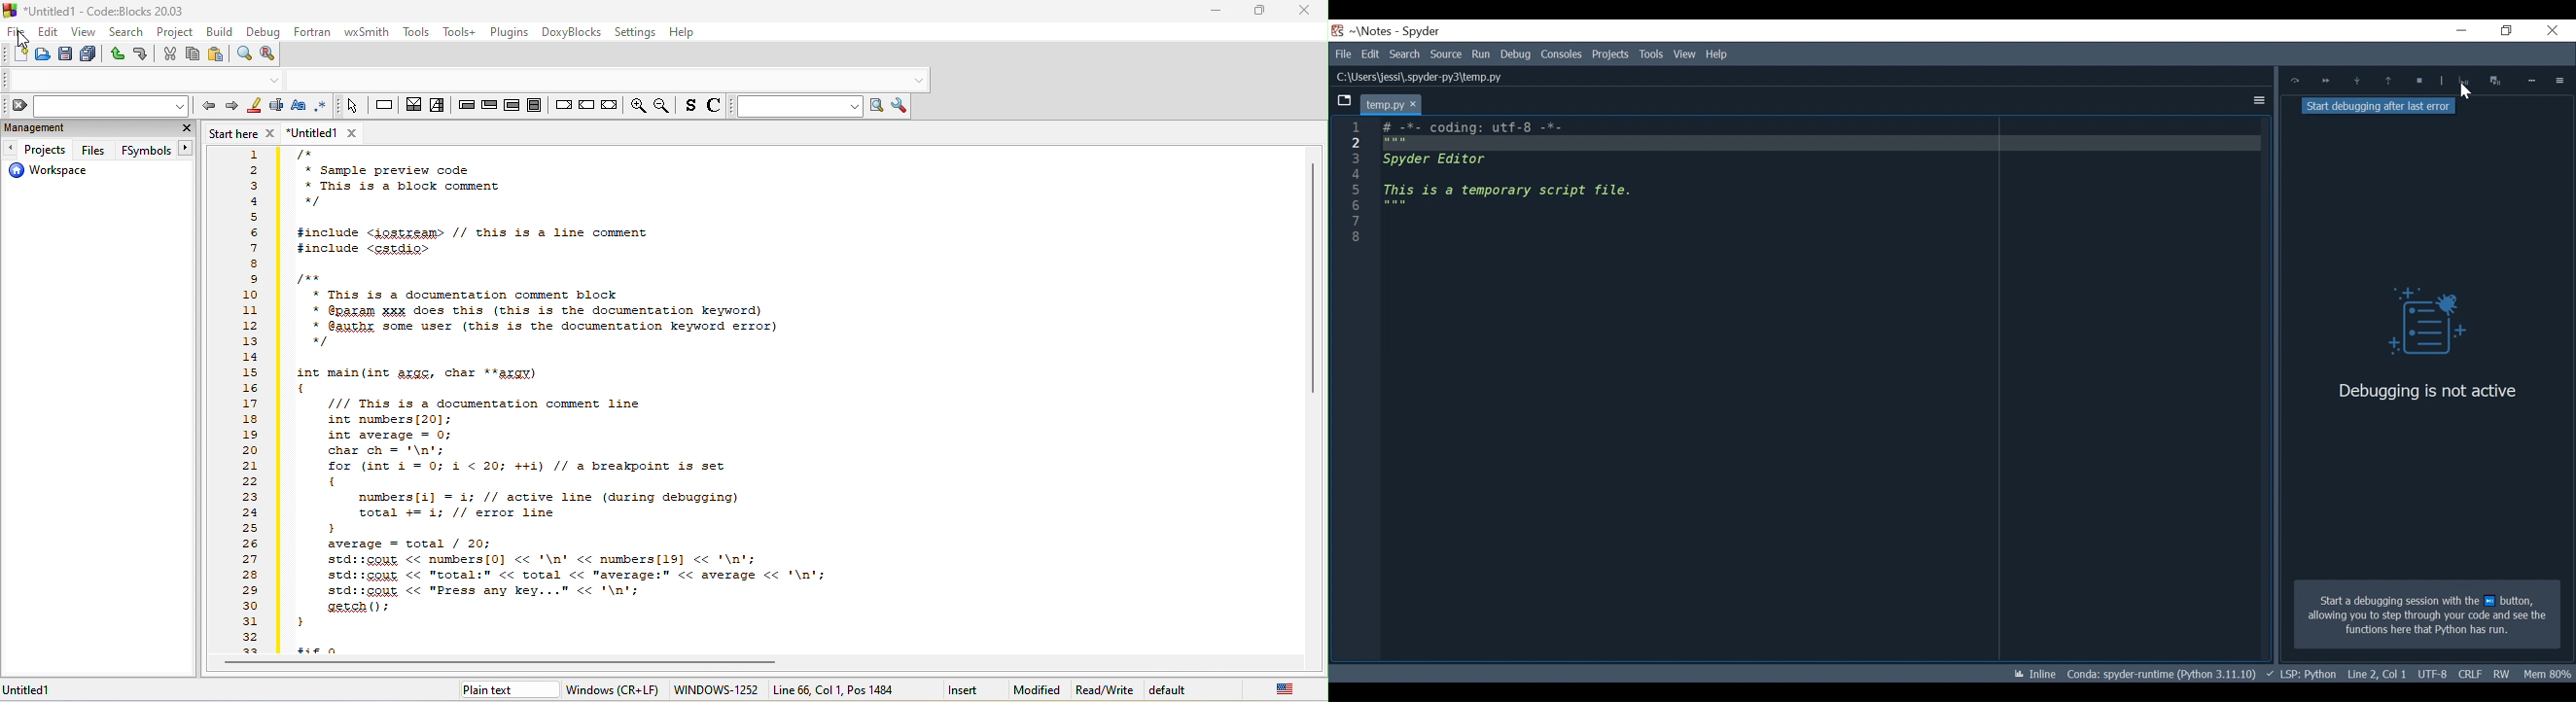  I want to click on File, so click(1343, 54).